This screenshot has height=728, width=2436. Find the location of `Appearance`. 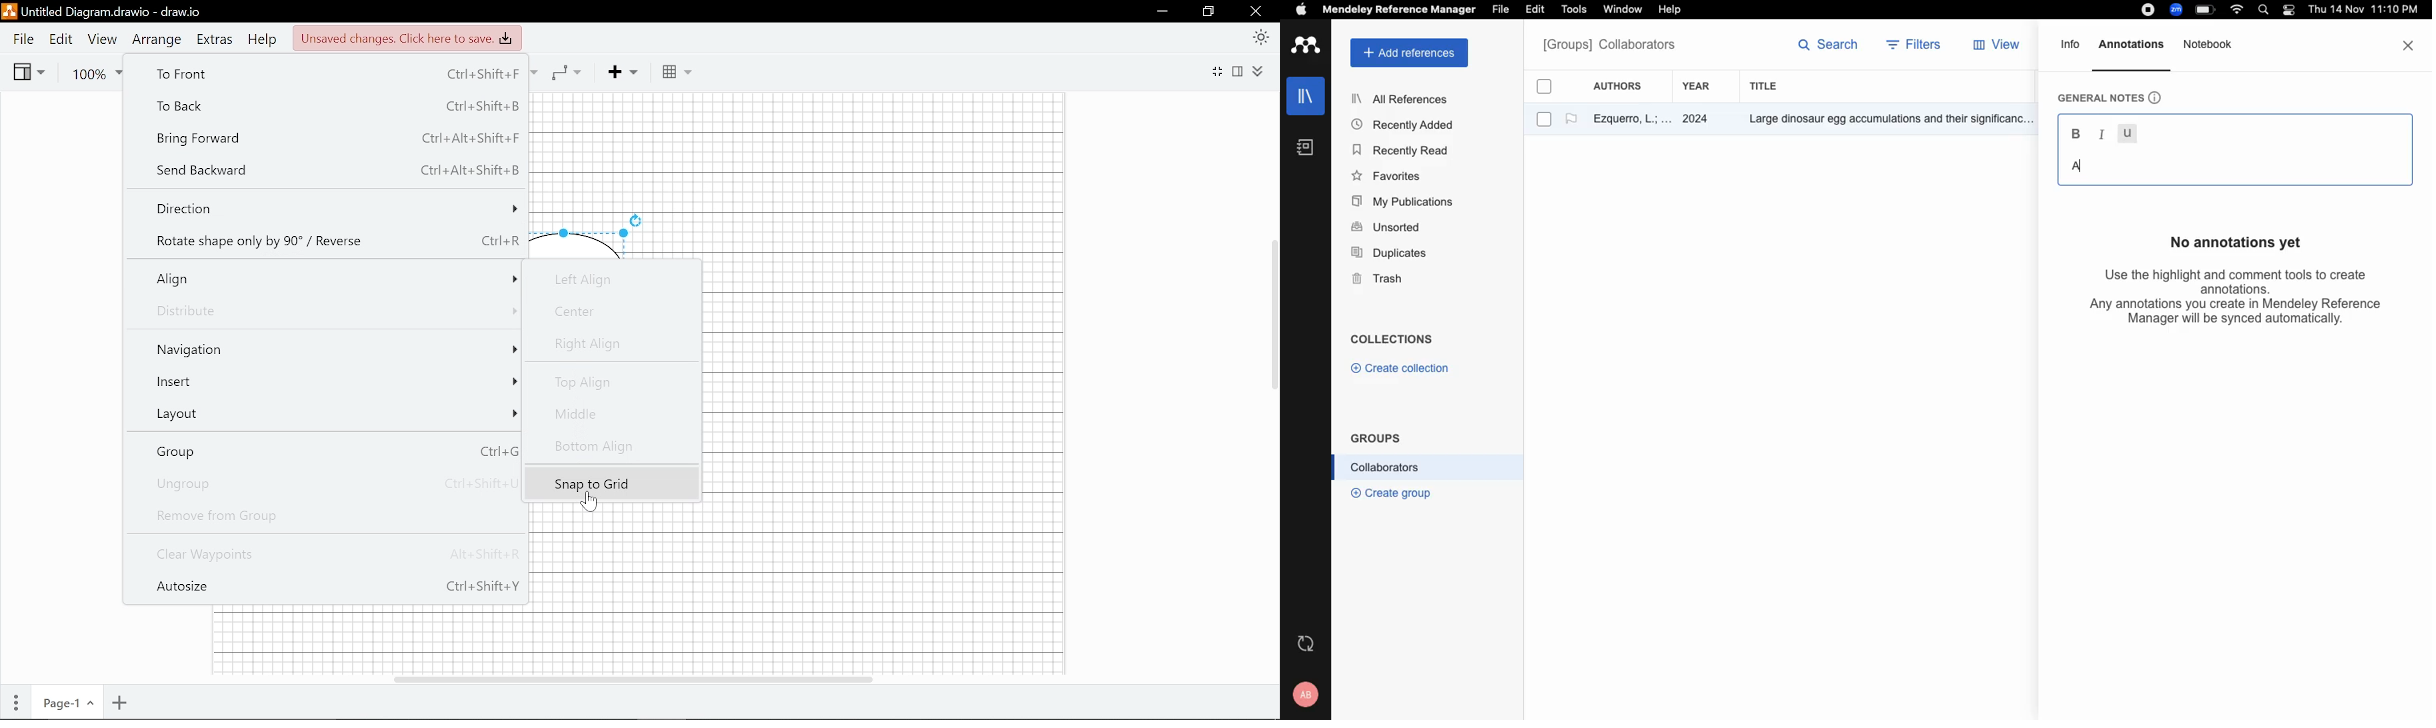

Appearance is located at coordinates (1260, 36).